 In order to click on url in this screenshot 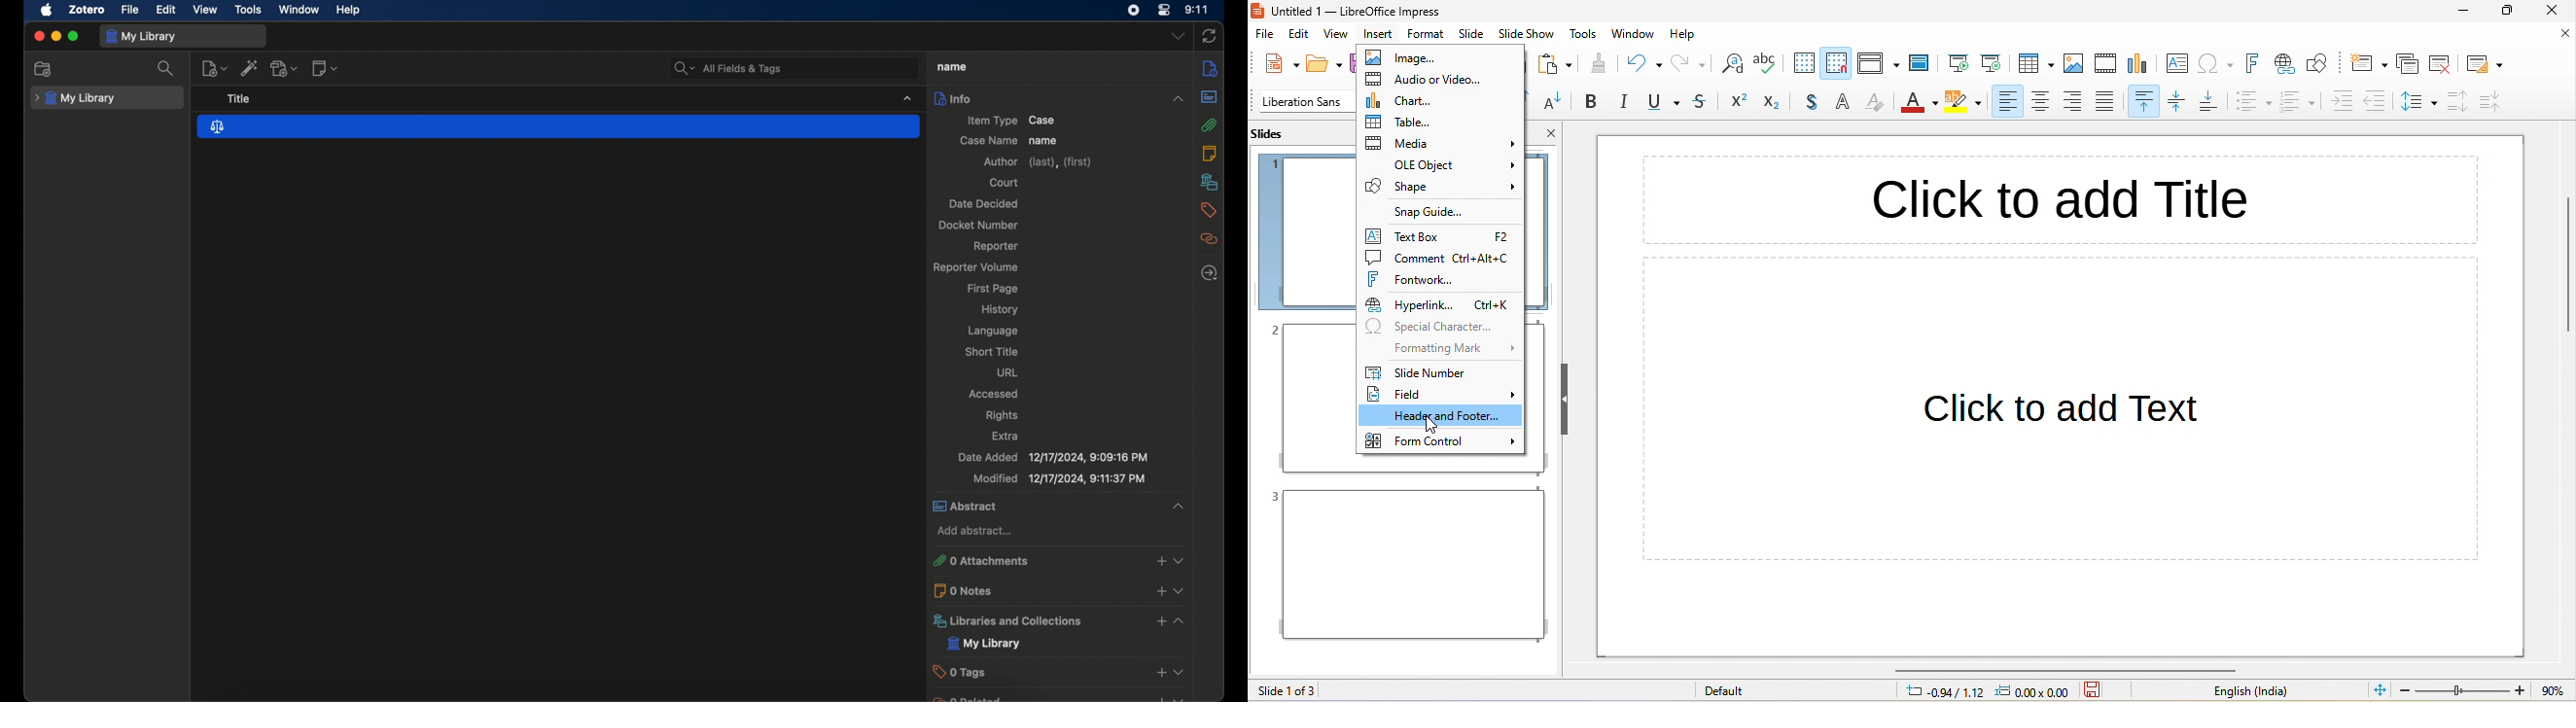, I will do `click(1010, 373)`.